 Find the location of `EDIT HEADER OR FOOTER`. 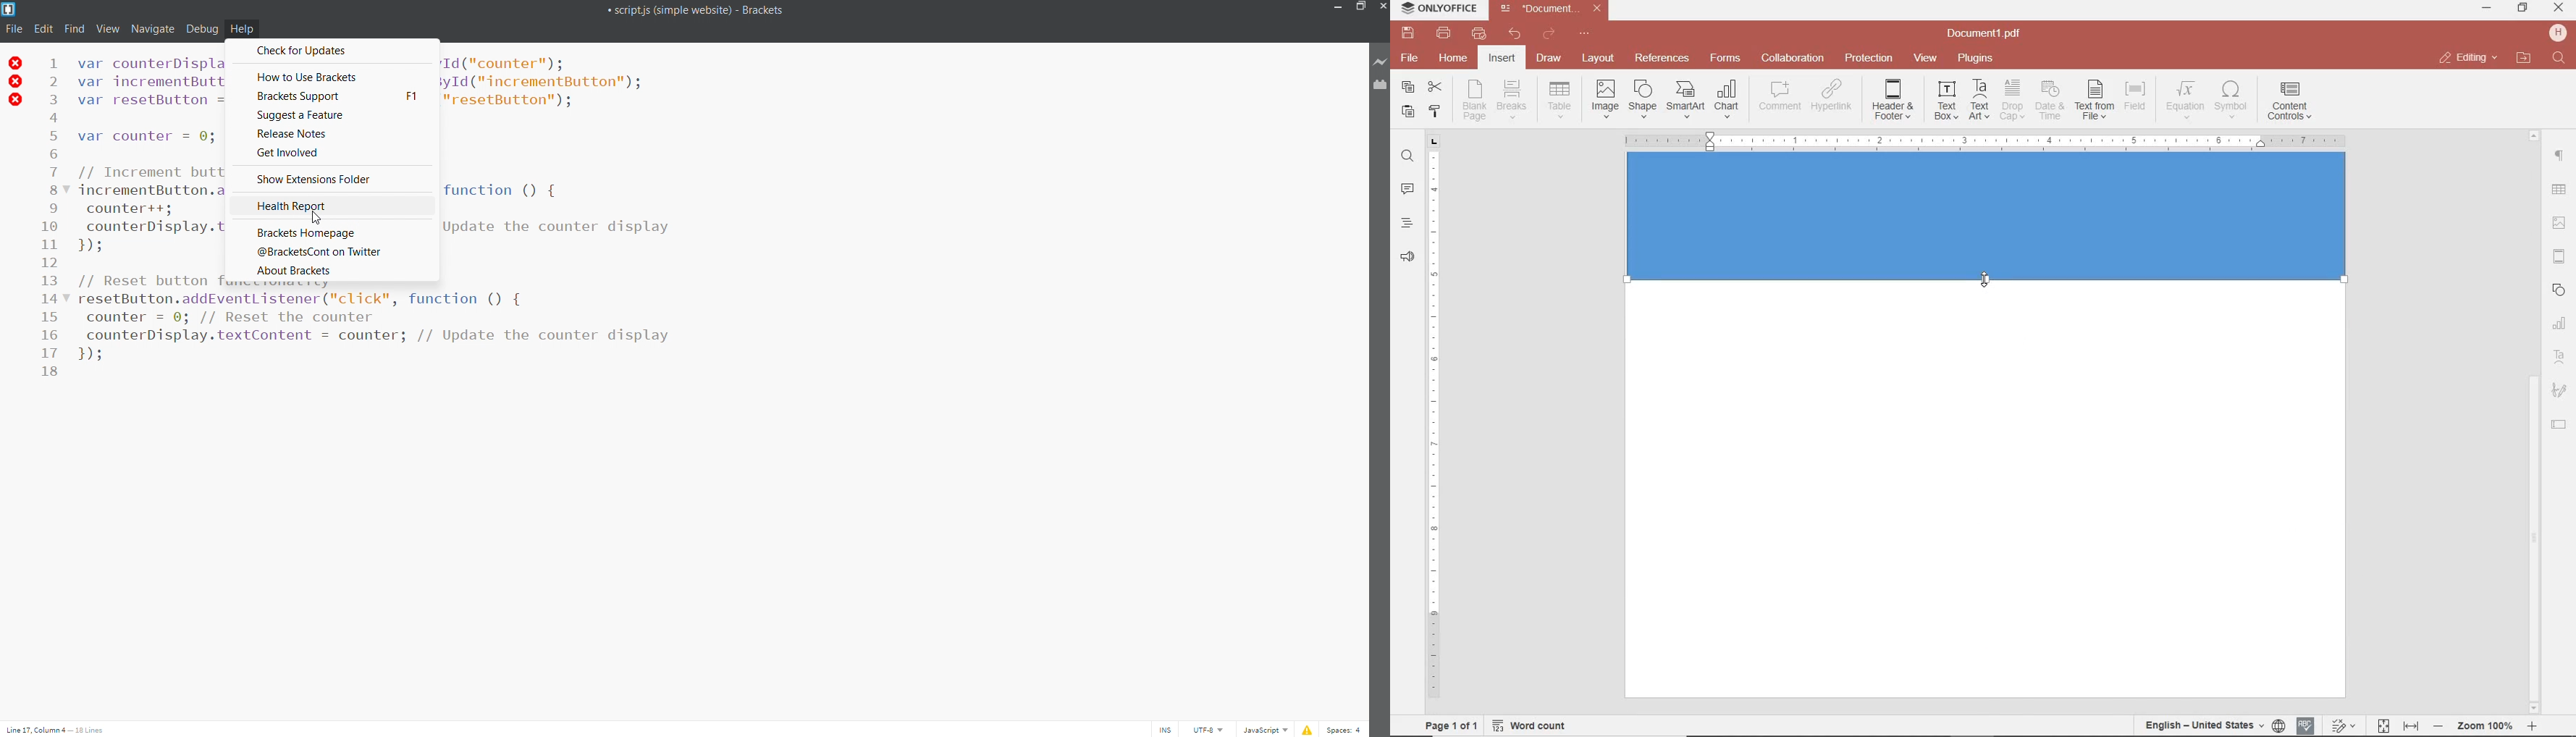

EDIT HEADER OR FOOTER is located at coordinates (1894, 100).